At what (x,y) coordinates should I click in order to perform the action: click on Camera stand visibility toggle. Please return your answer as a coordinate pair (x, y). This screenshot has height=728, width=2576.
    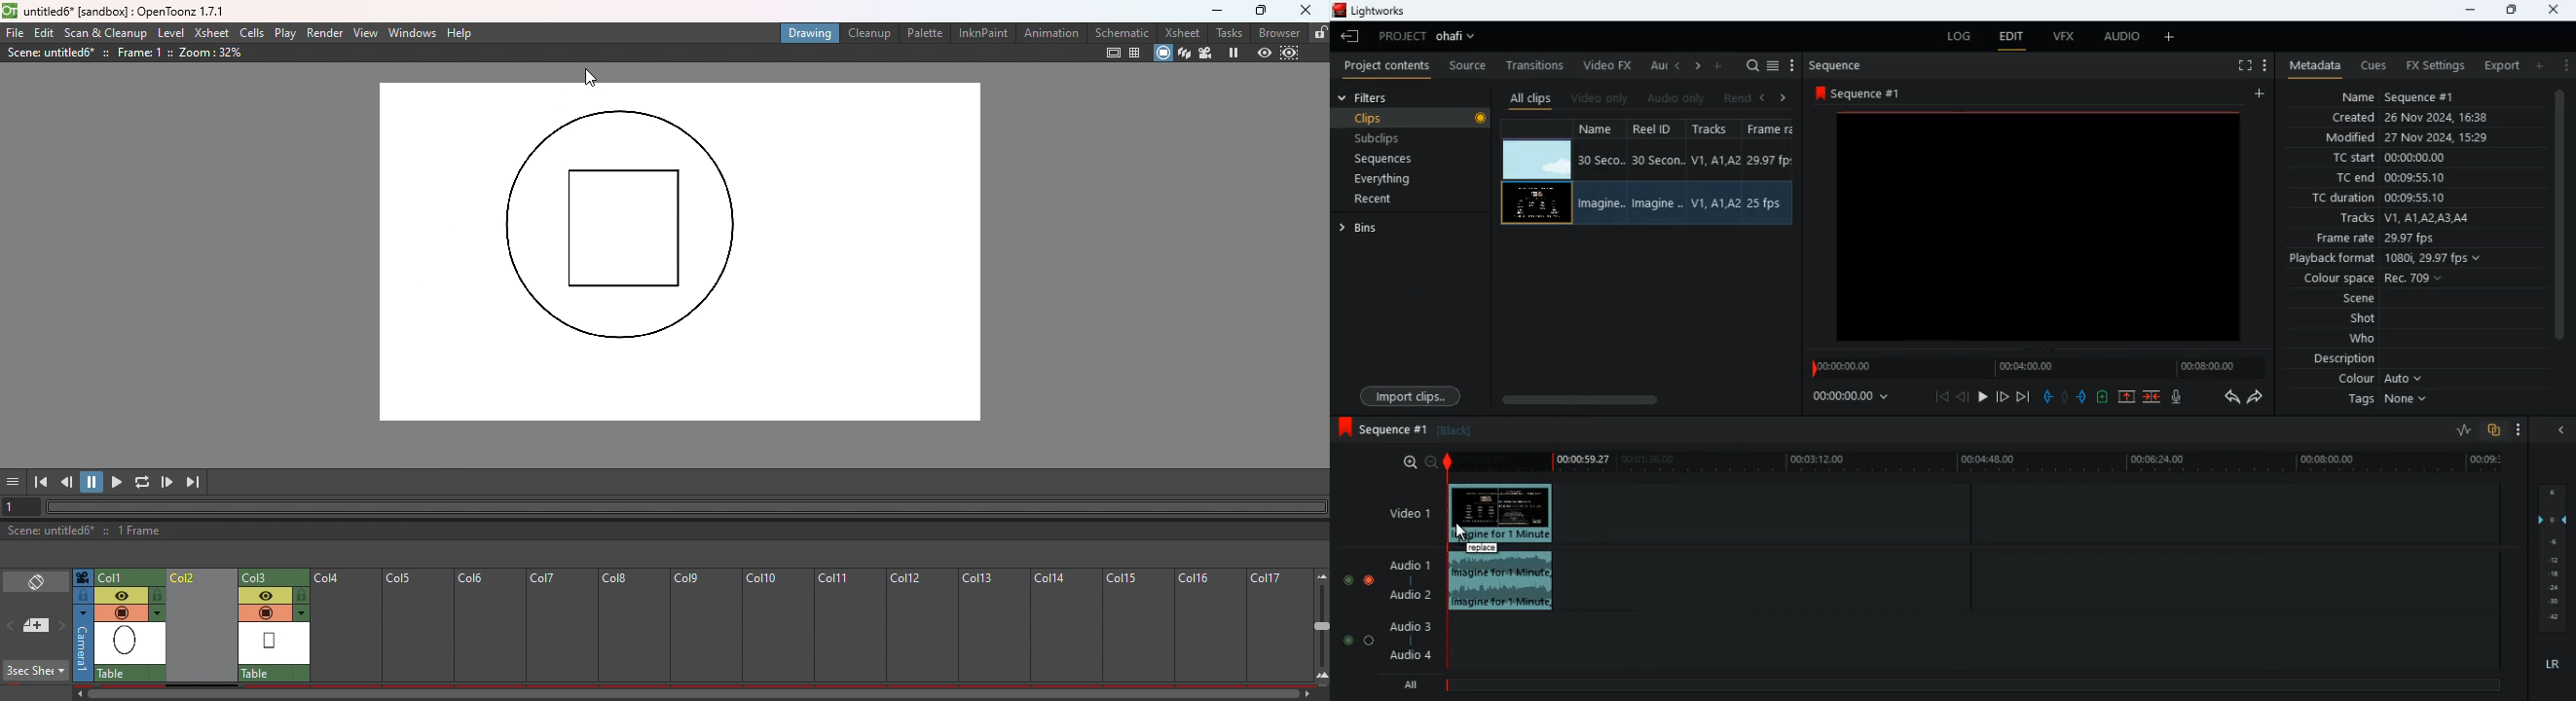
    Looking at the image, I should click on (264, 612).